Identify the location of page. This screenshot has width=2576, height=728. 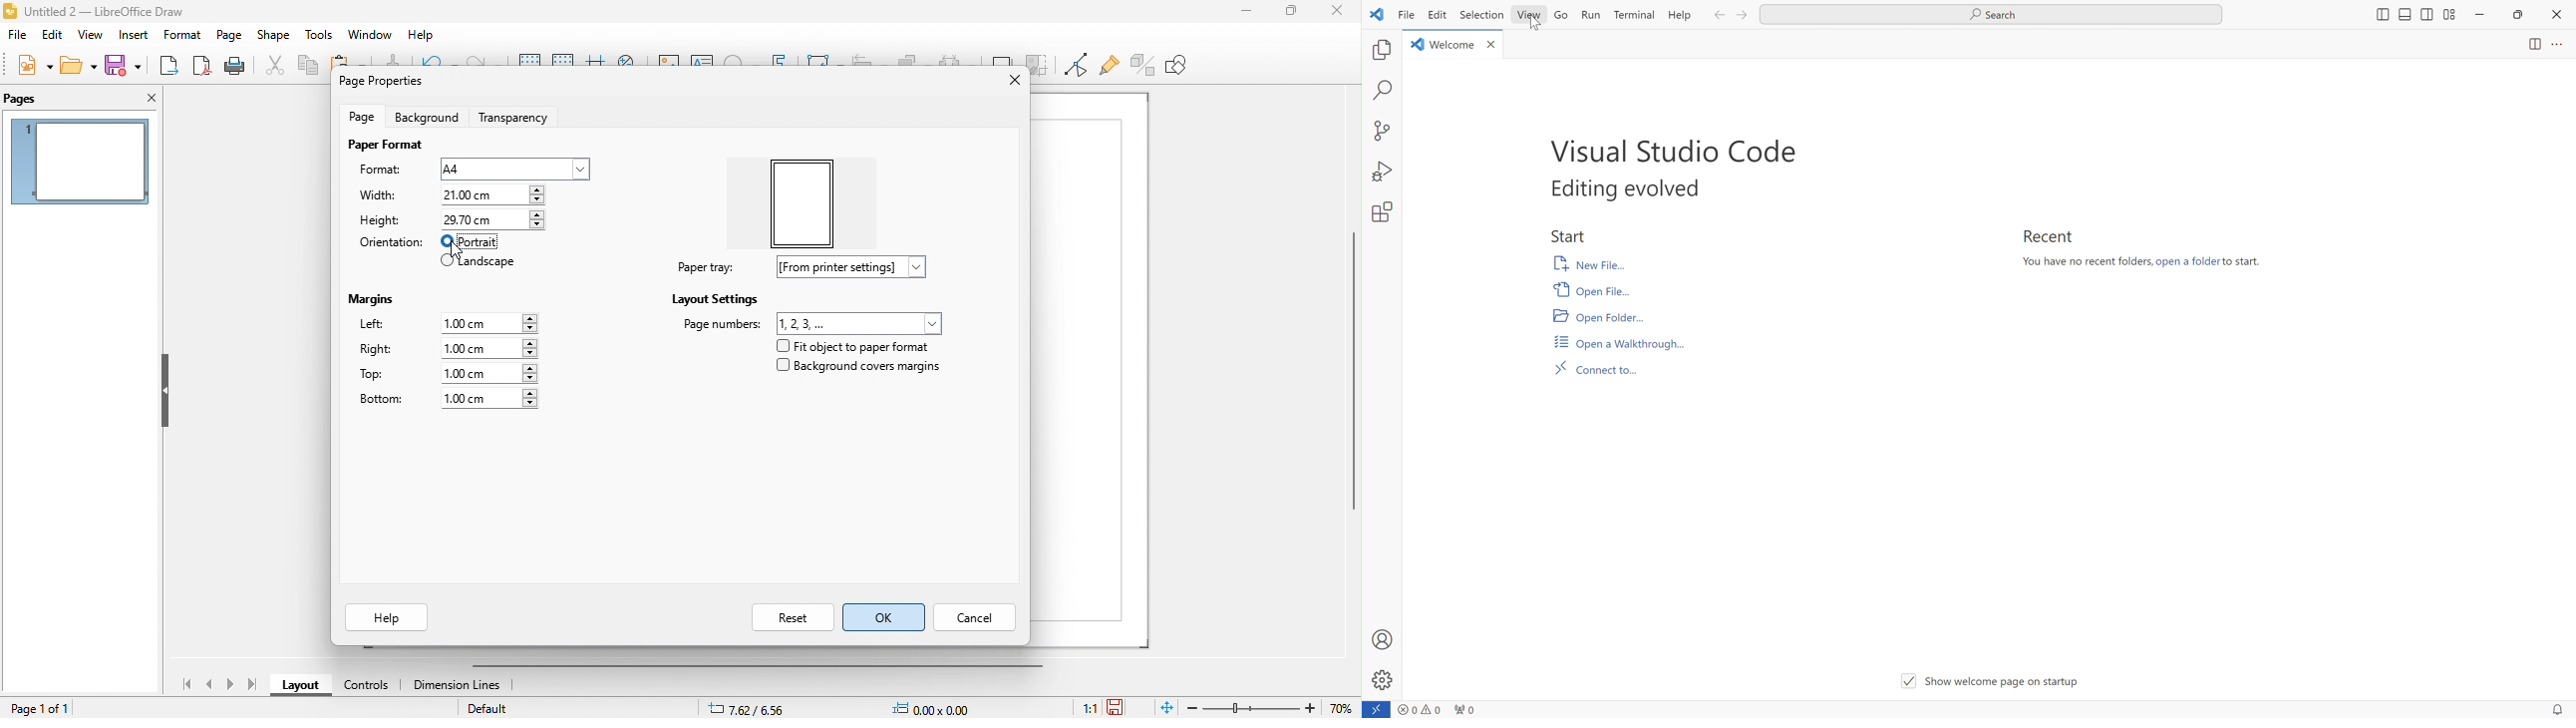
(361, 120).